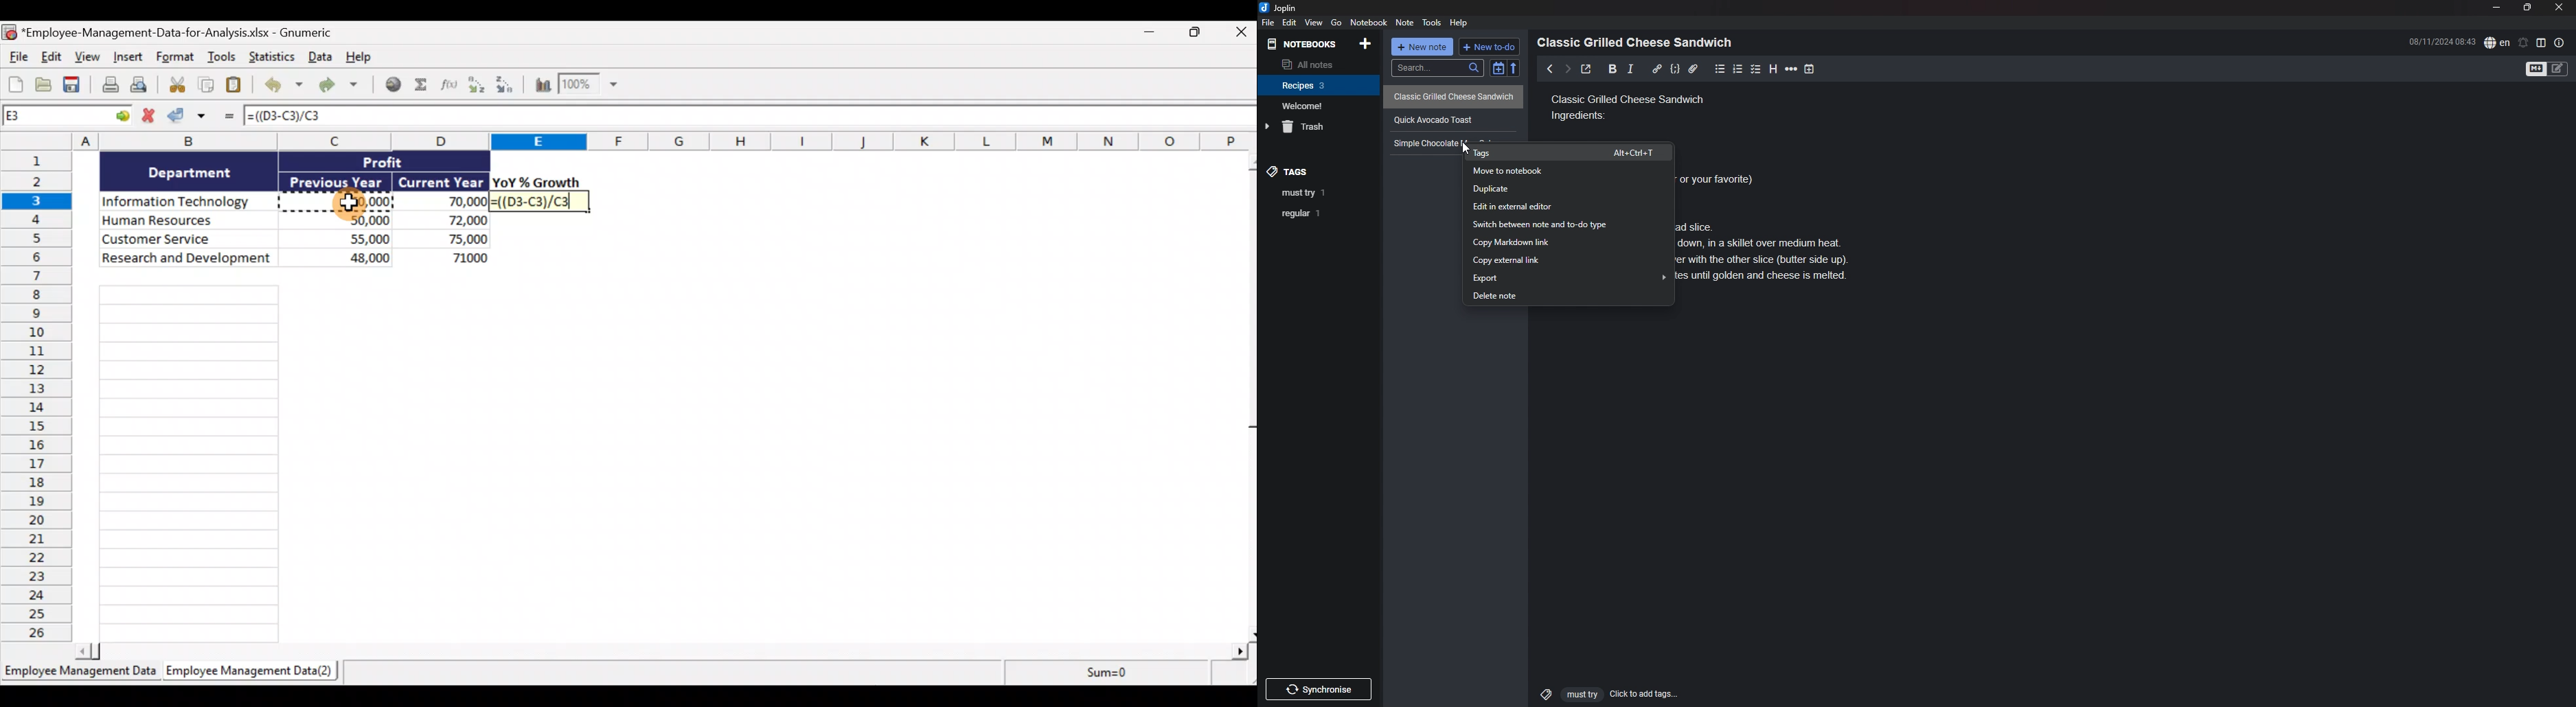  Describe the element at coordinates (1321, 194) in the screenshot. I see `tag` at that location.